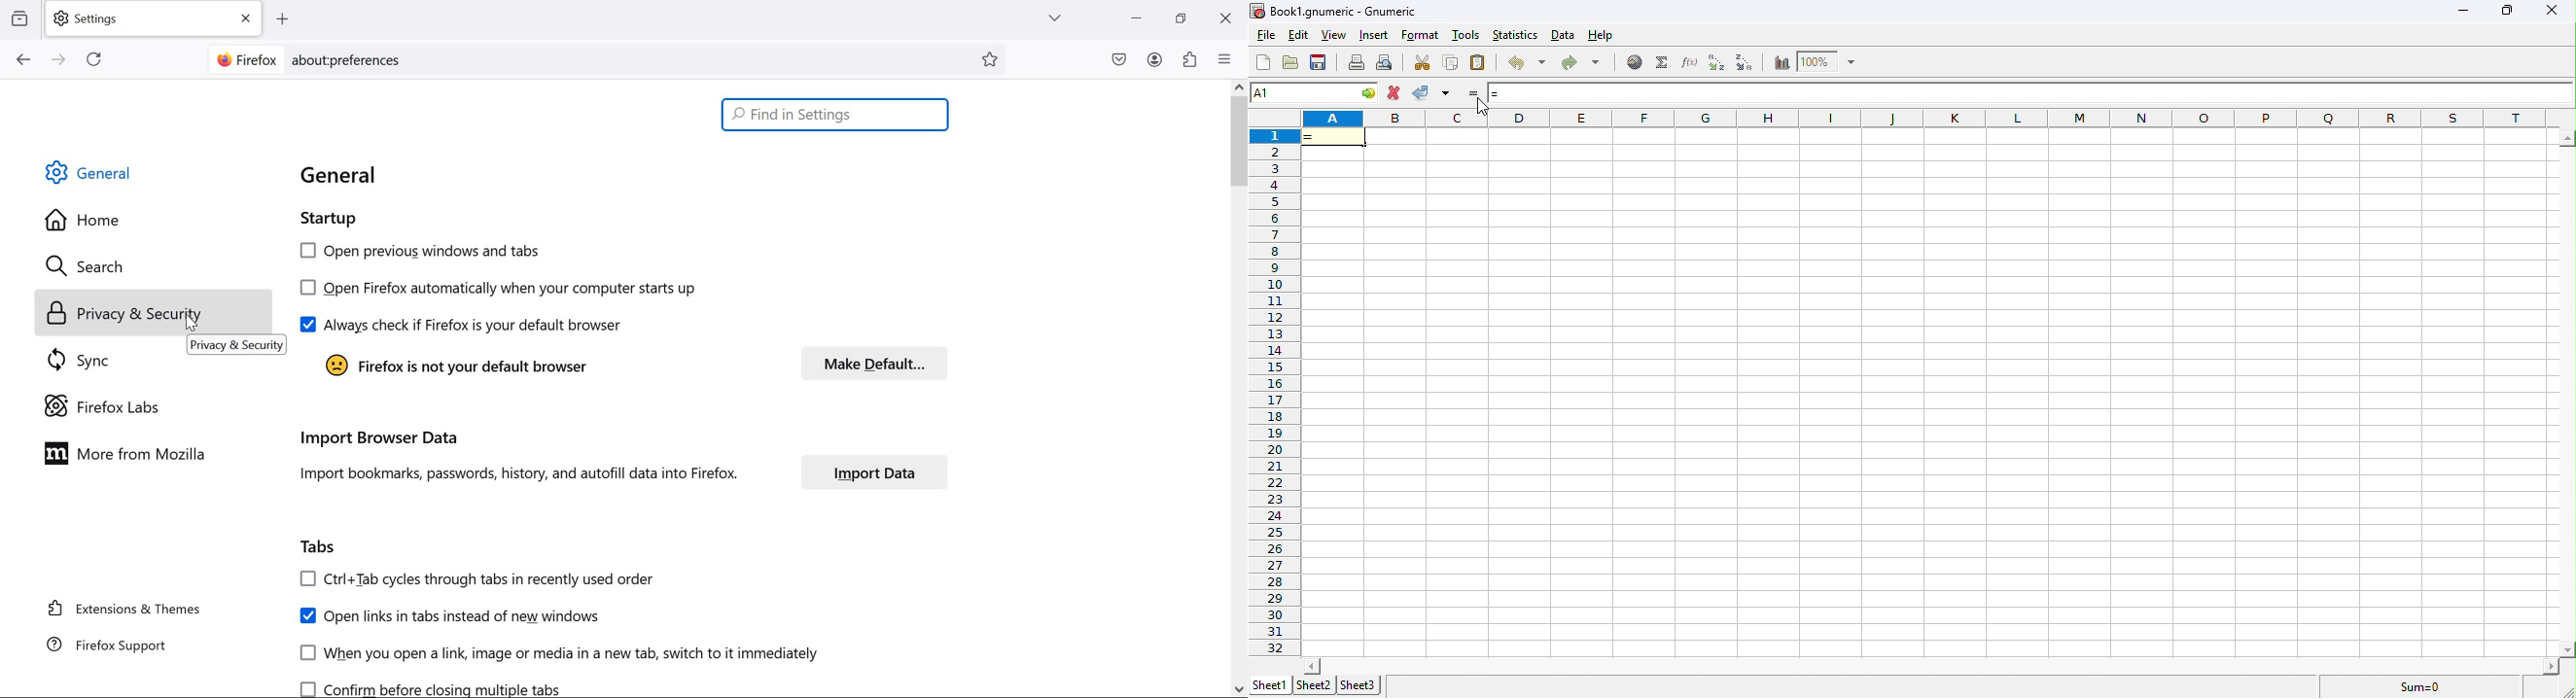 Image resolution: width=2576 pixels, height=700 pixels. What do you see at coordinates (1319, 63) in the screenshot?
I see `save` at bounding box center [1319, 63].